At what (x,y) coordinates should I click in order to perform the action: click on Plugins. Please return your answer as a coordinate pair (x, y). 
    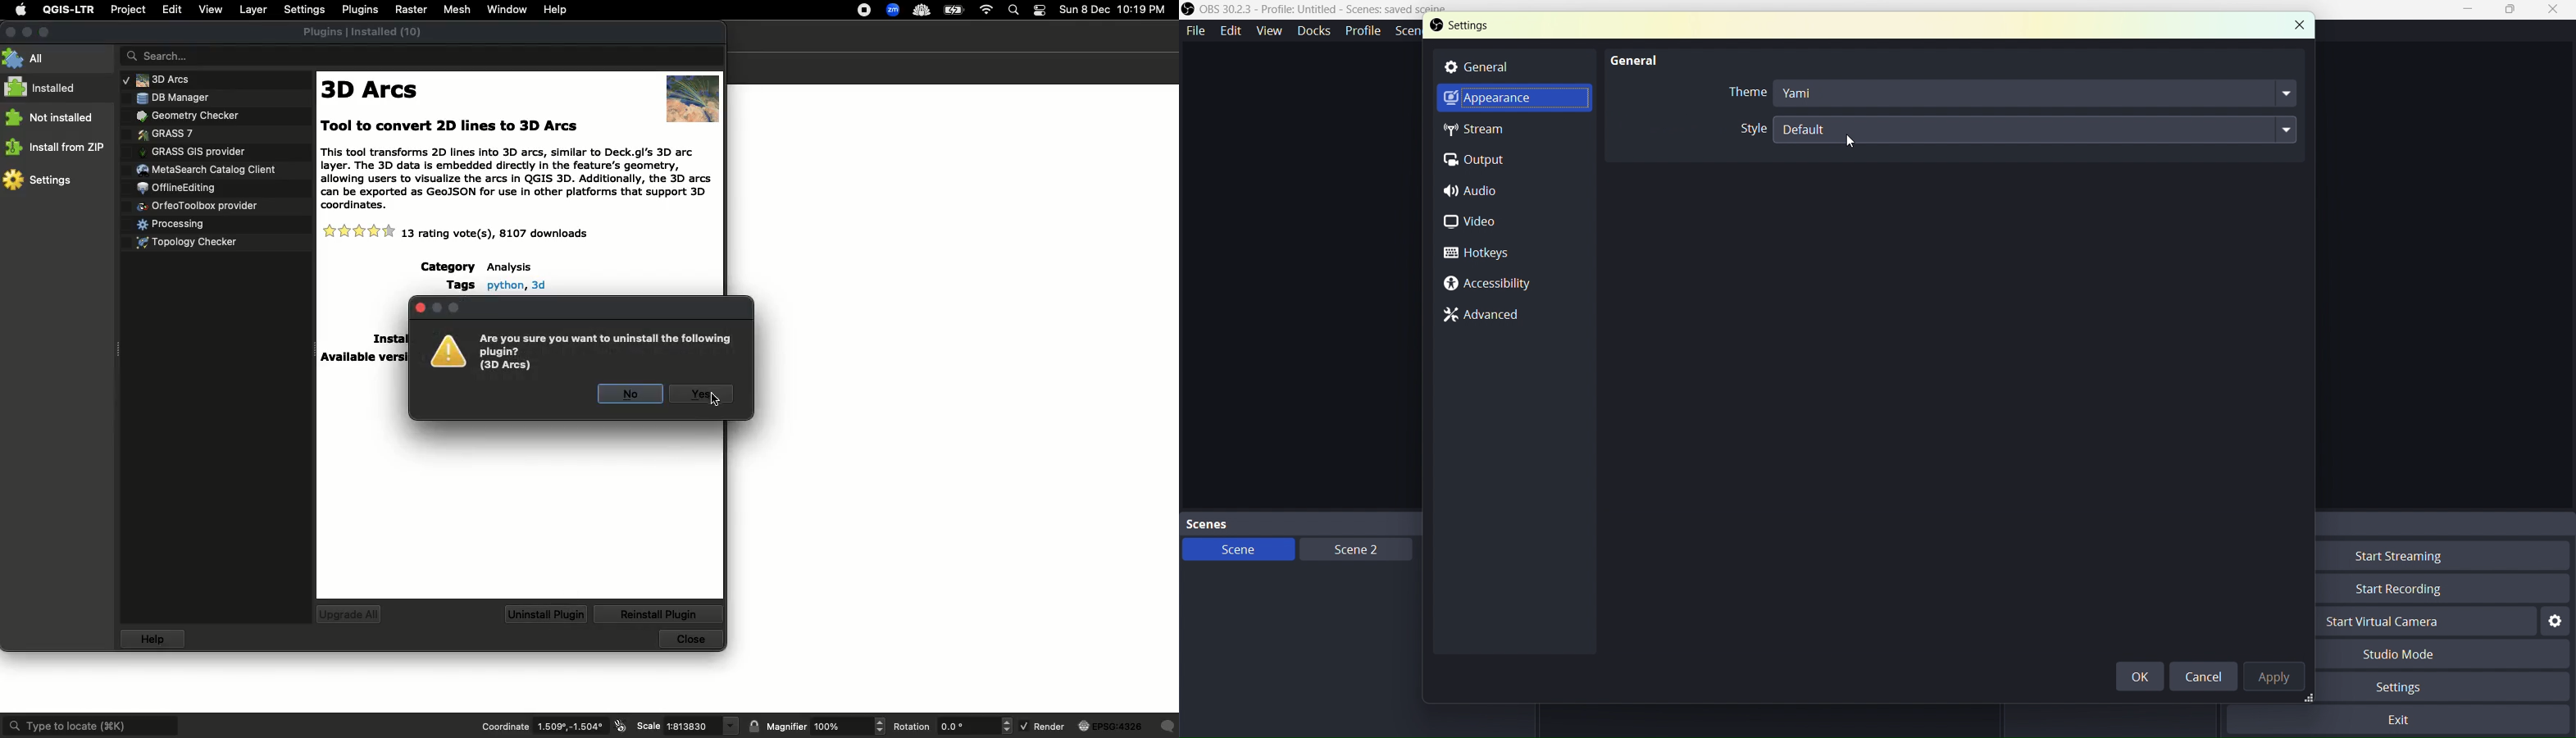
    Looking at the image, I should click on (177, 185).